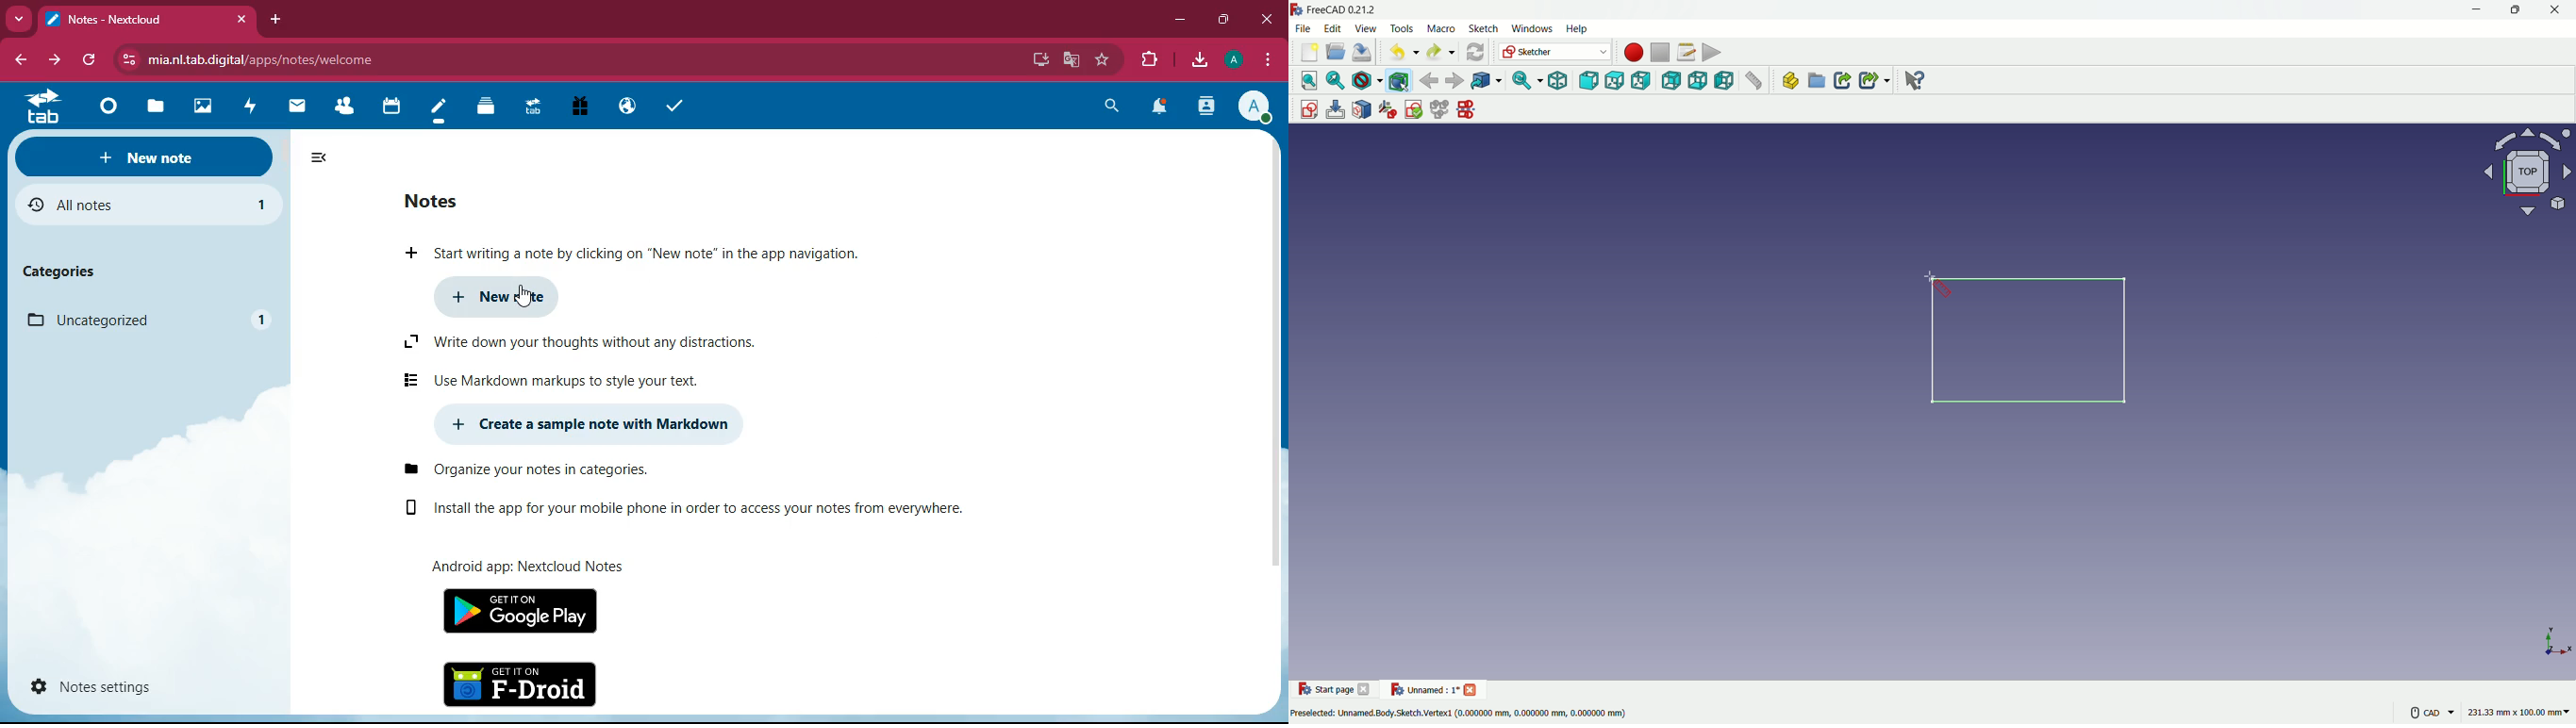  I want to click on maximize, so click(1222, 19).